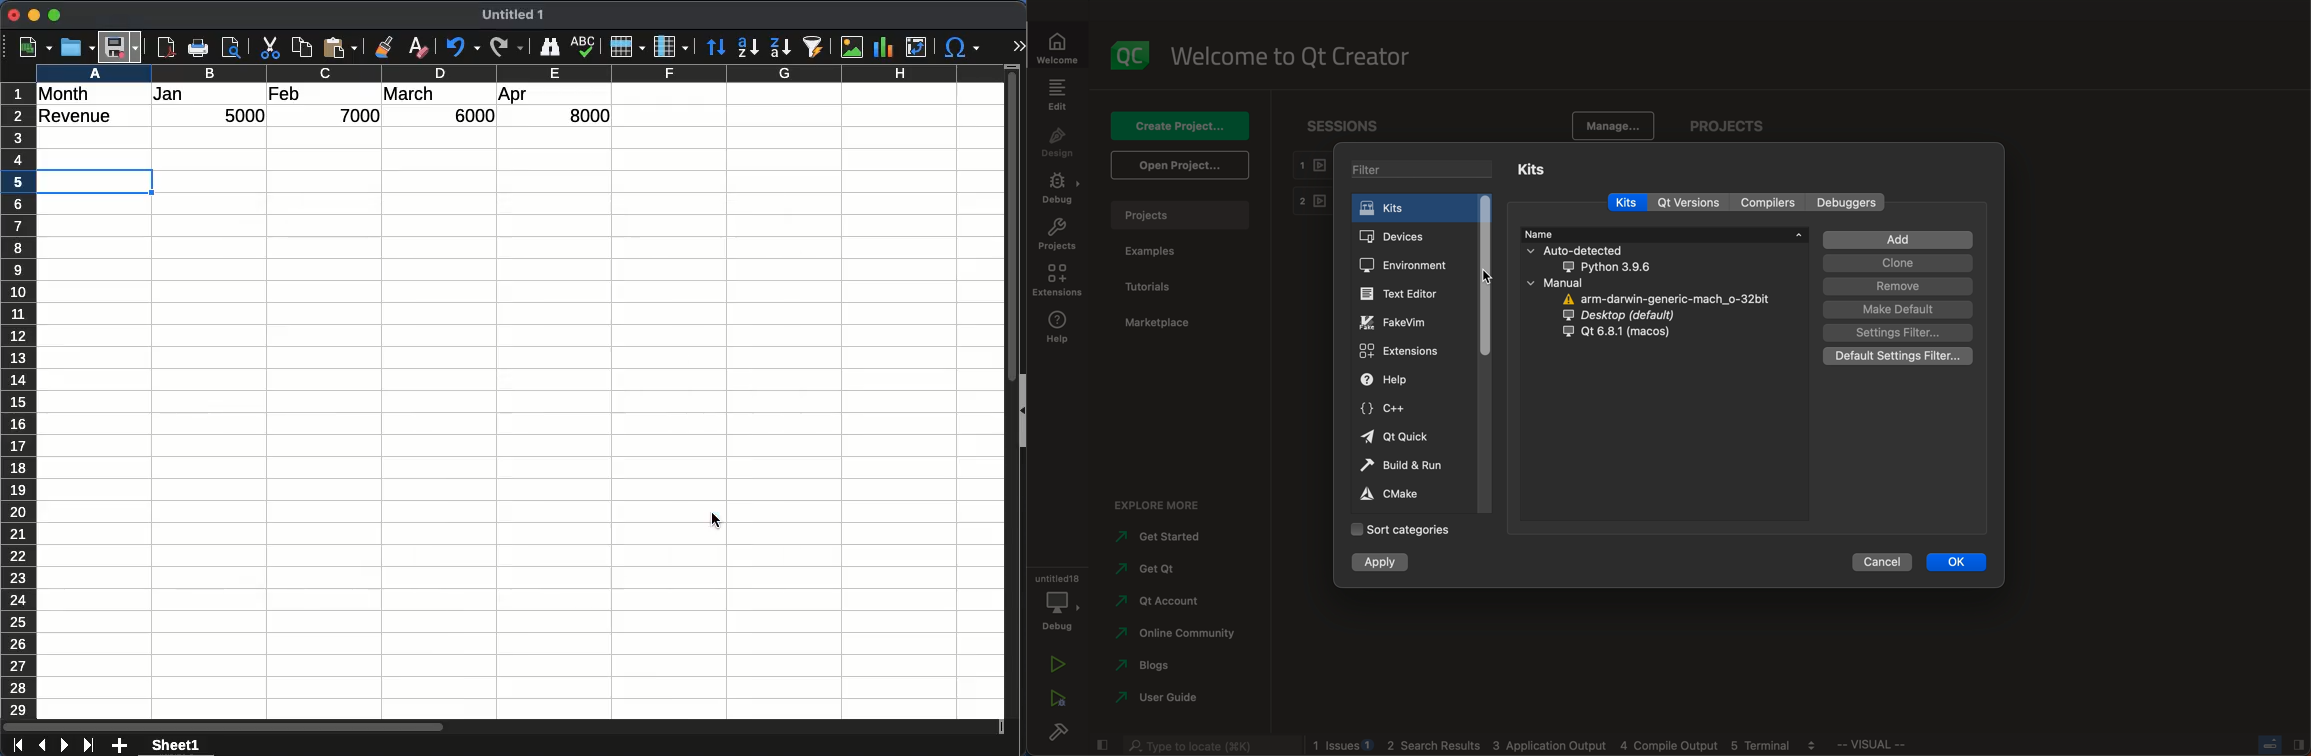 The image size is (2324, 756). What do you see at coordinates (1897, 241) in the screenshot?
I see `add` at bounding box center [1897, 241].